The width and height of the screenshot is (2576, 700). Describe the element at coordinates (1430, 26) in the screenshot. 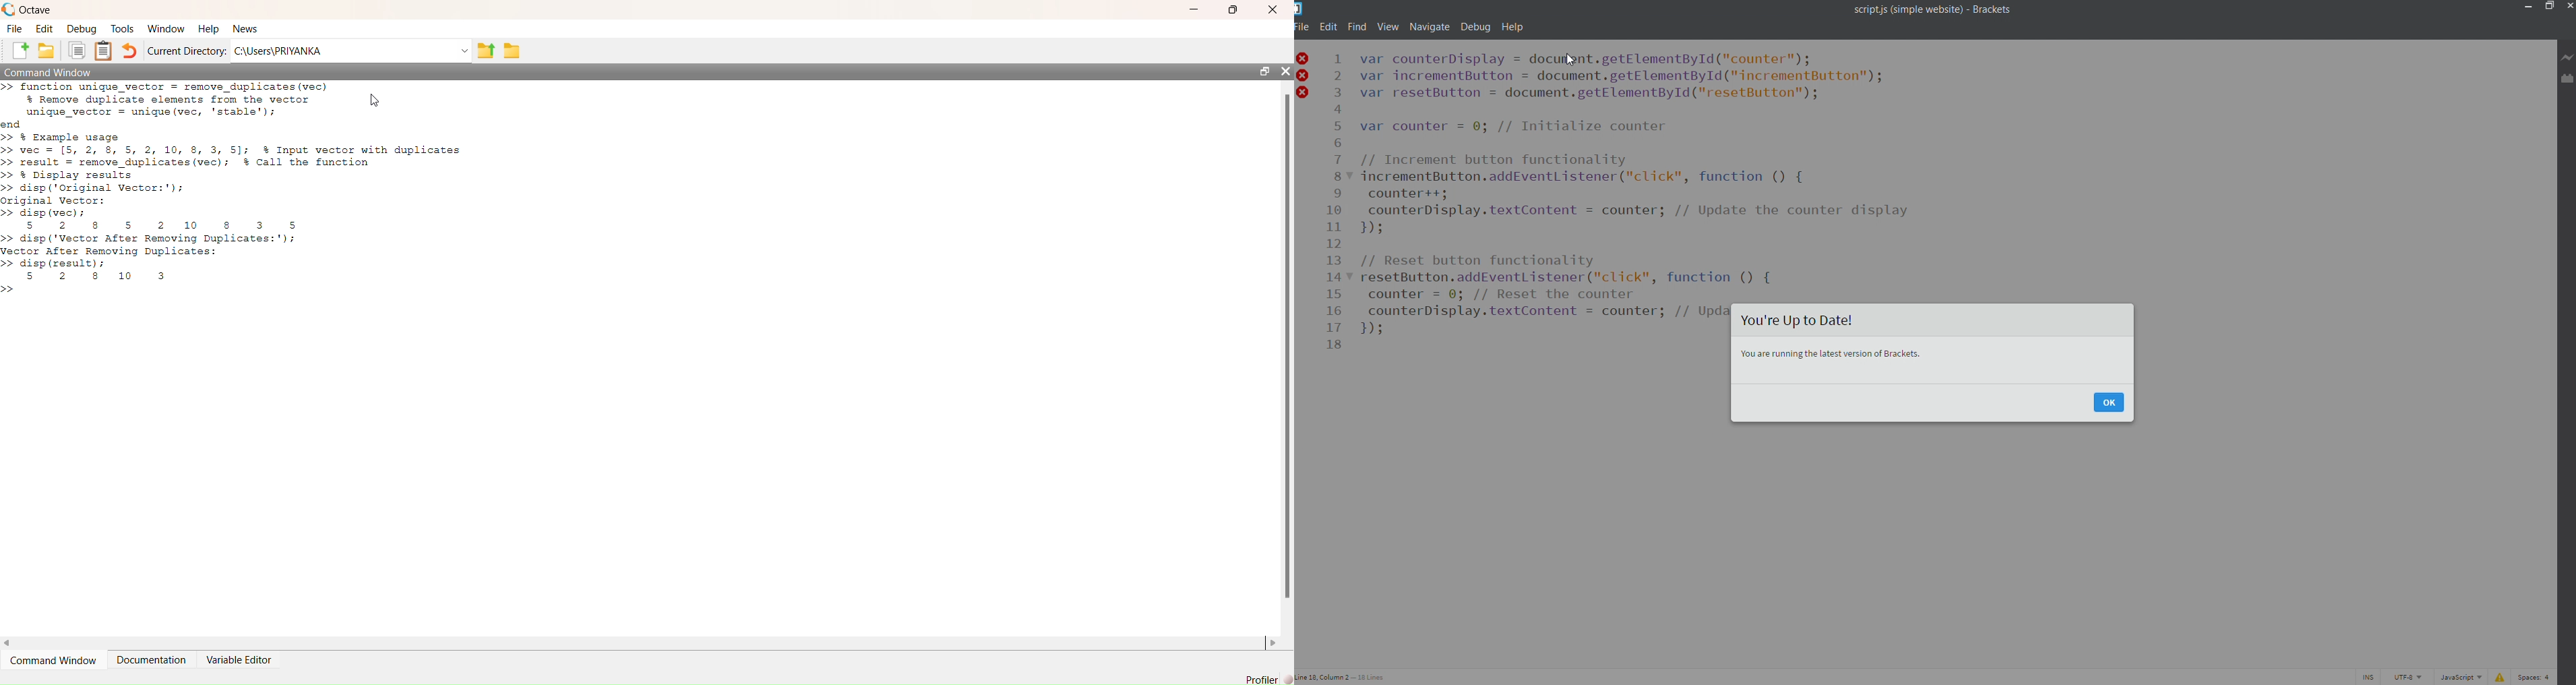

I see `navigate` at that location.